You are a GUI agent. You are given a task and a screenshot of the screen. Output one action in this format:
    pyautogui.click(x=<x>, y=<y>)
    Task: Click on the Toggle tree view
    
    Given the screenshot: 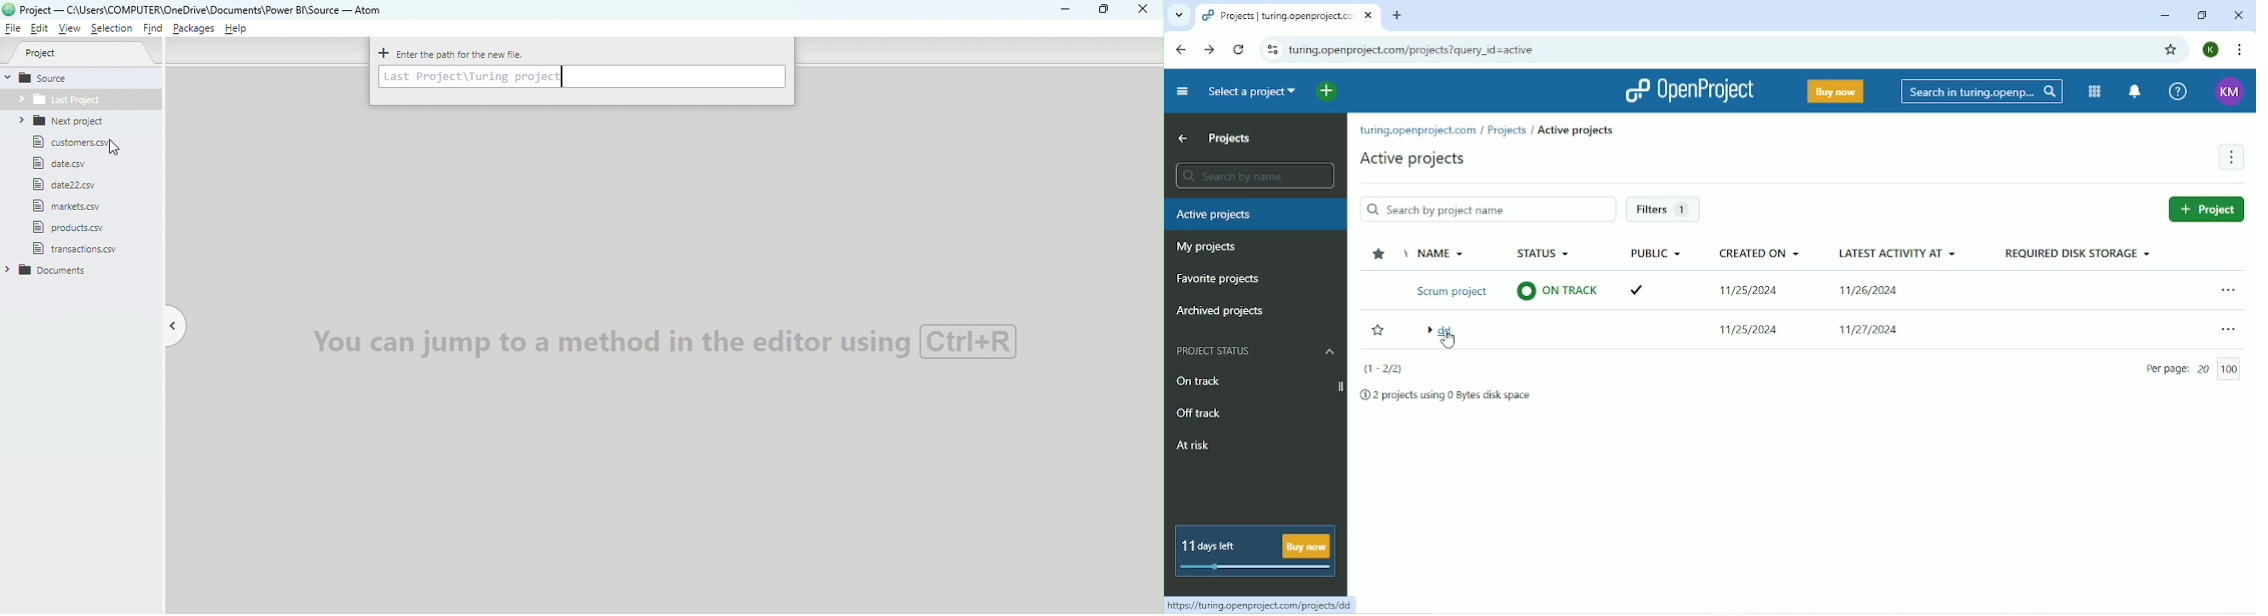 What is the action you would take?
    pyautogui.click(x=176, y=327)
    